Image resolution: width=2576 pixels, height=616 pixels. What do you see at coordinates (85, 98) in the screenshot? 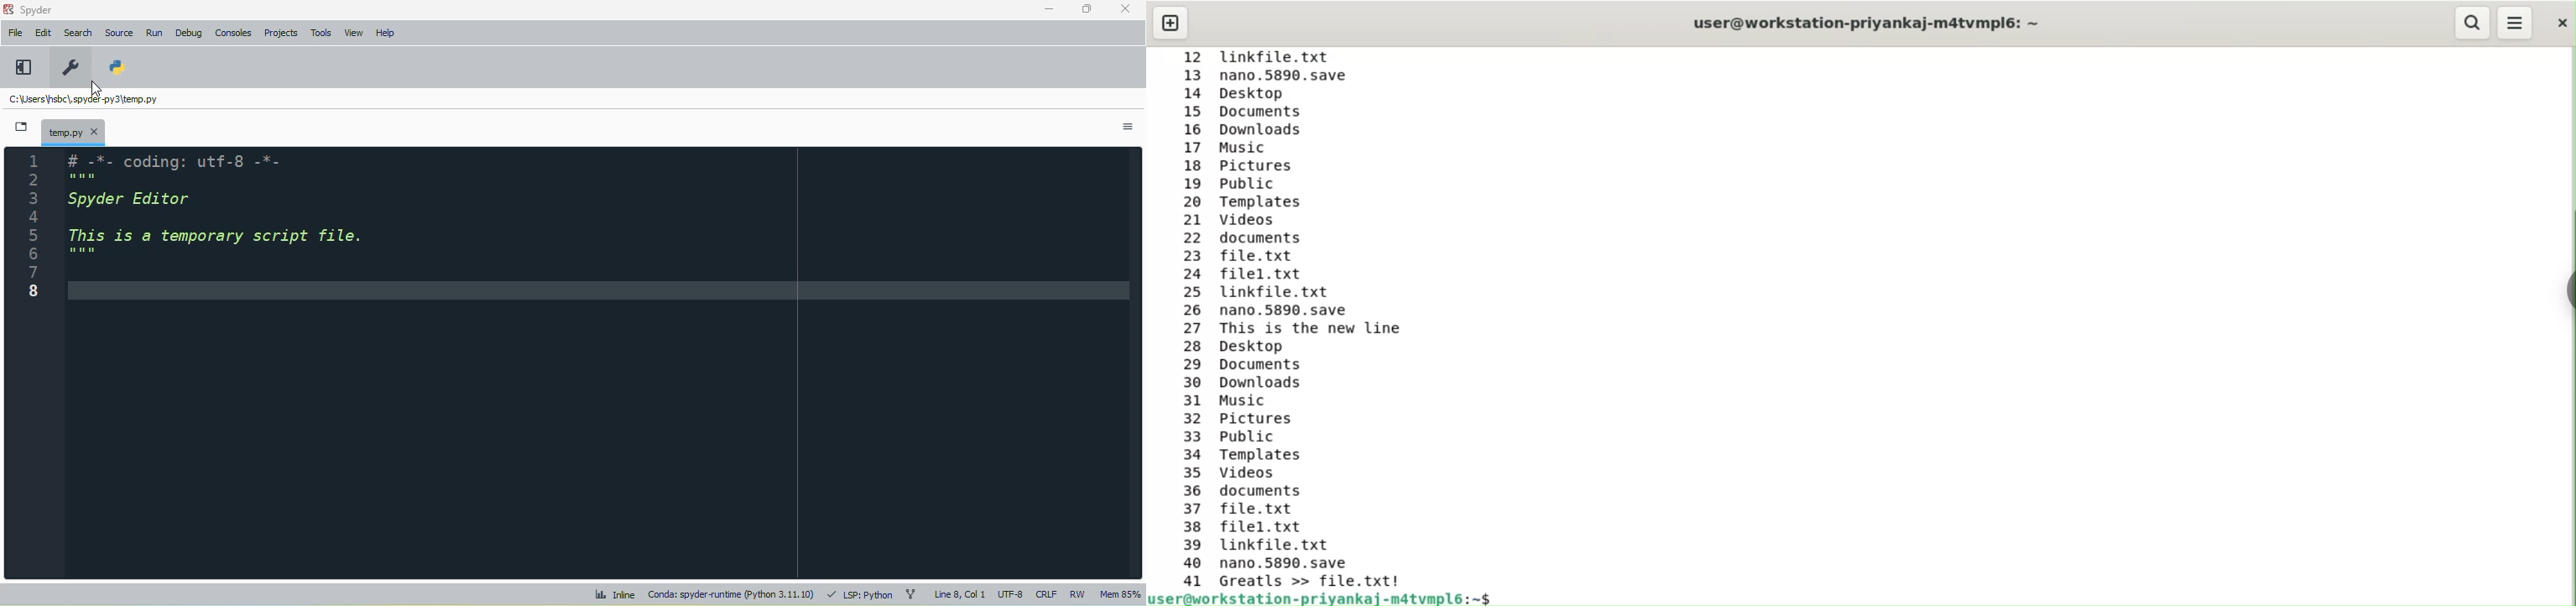
I see `temporary file` at bounding box center [85, 98].